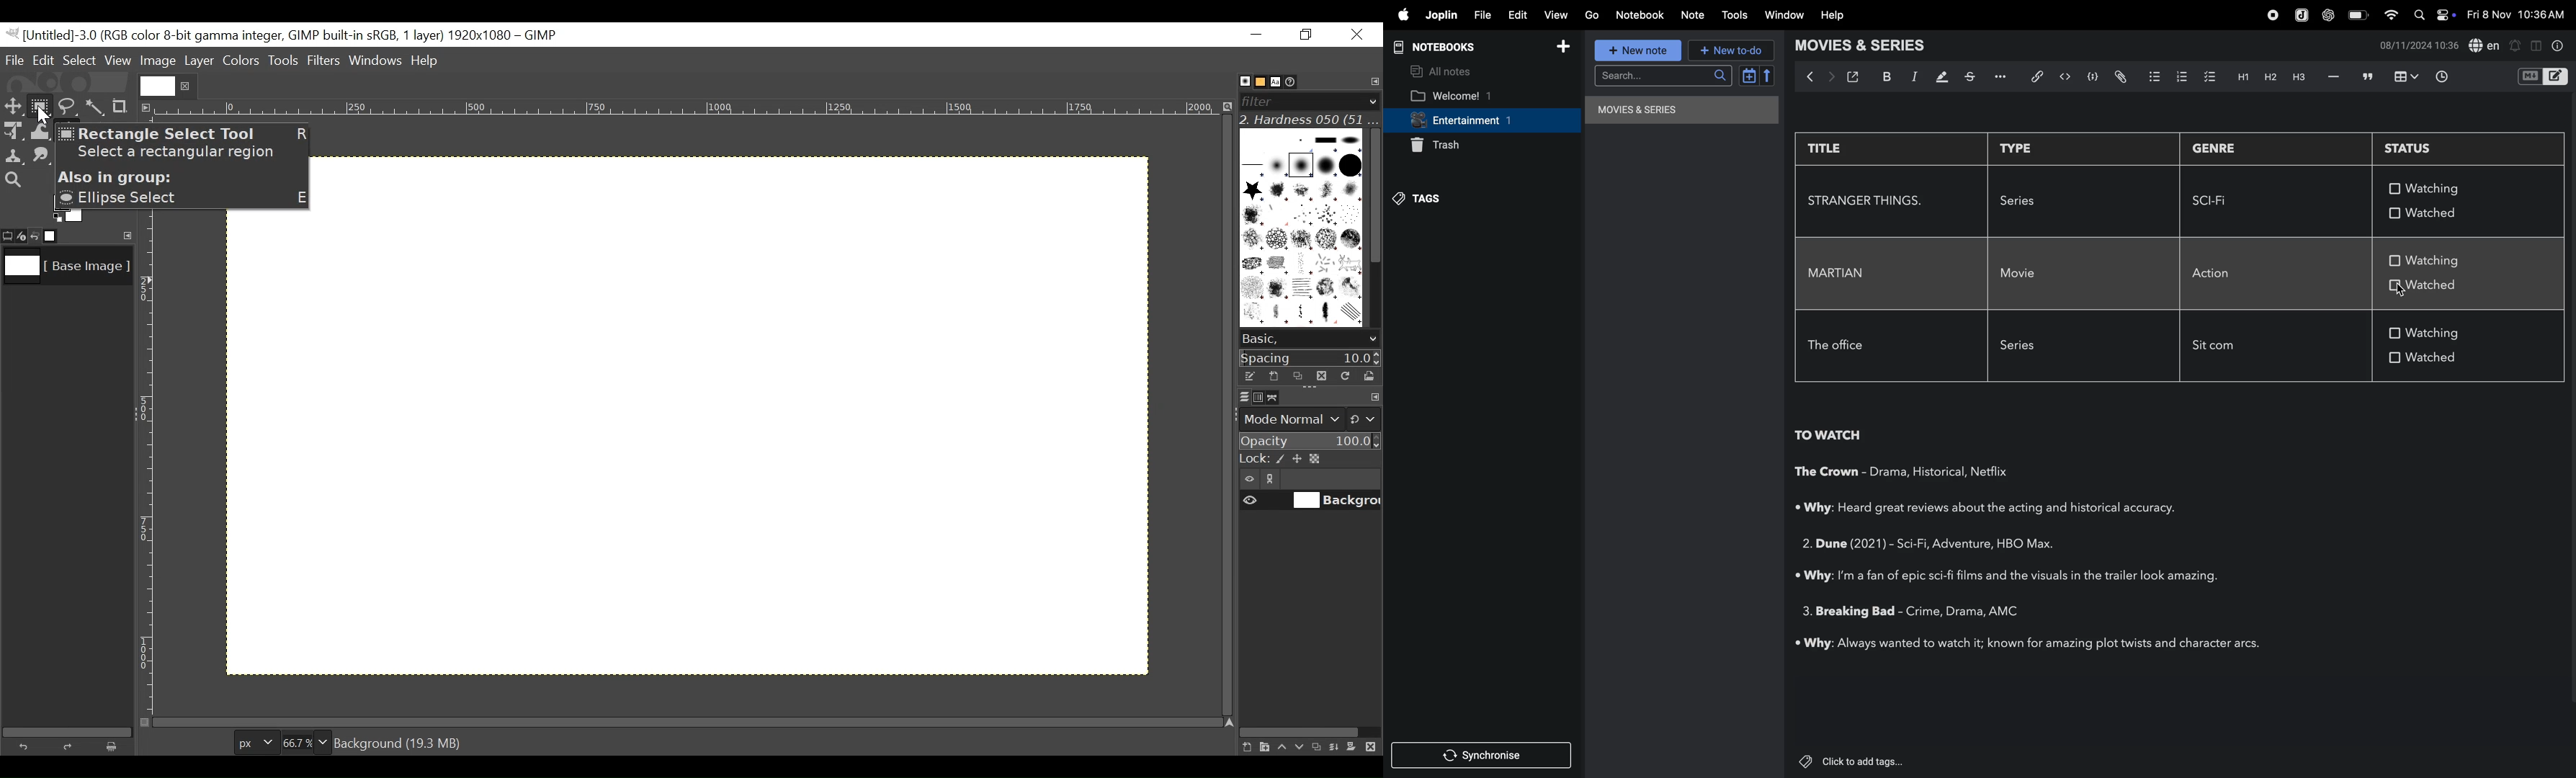 Image resolution: width=2576 pixels, height=784 pixels. Describe the element at coordinates (1309, 460) in the screenshot. I see `Lock` at that location.